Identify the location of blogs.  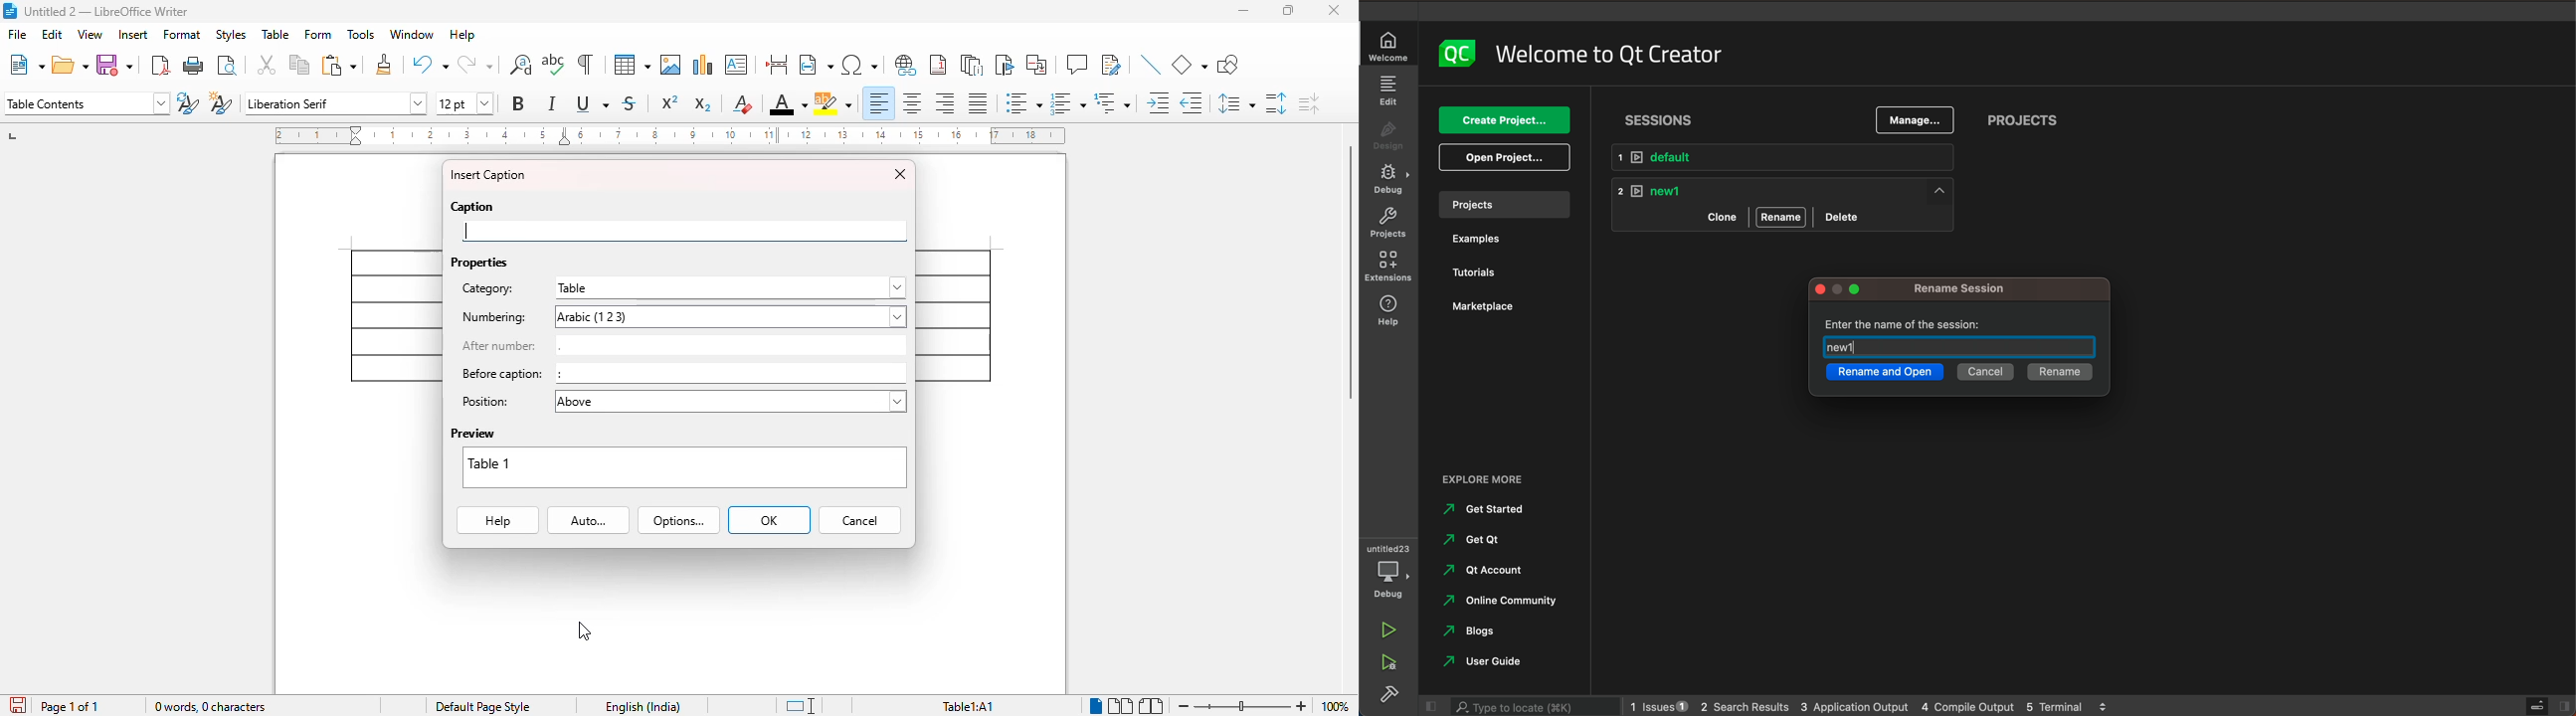
(1476, 631).